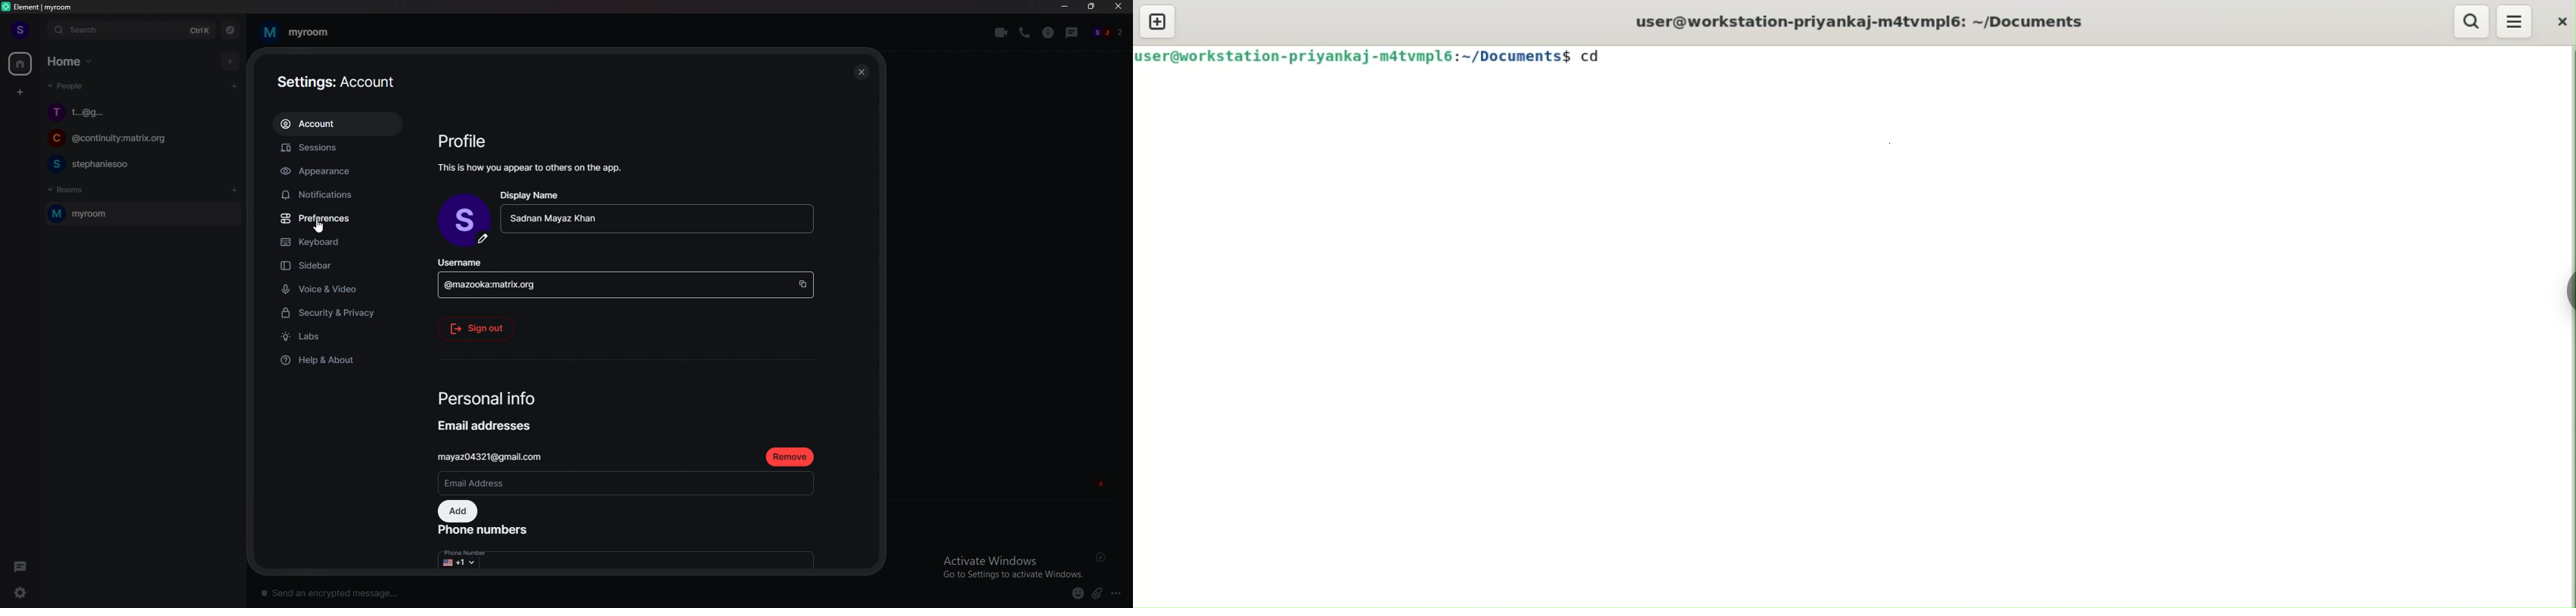 This screenshot has width=2576, height=616. Describe the element at coordinates (1009, 565) in the screenshot. I see `Activate Windows` at that location.